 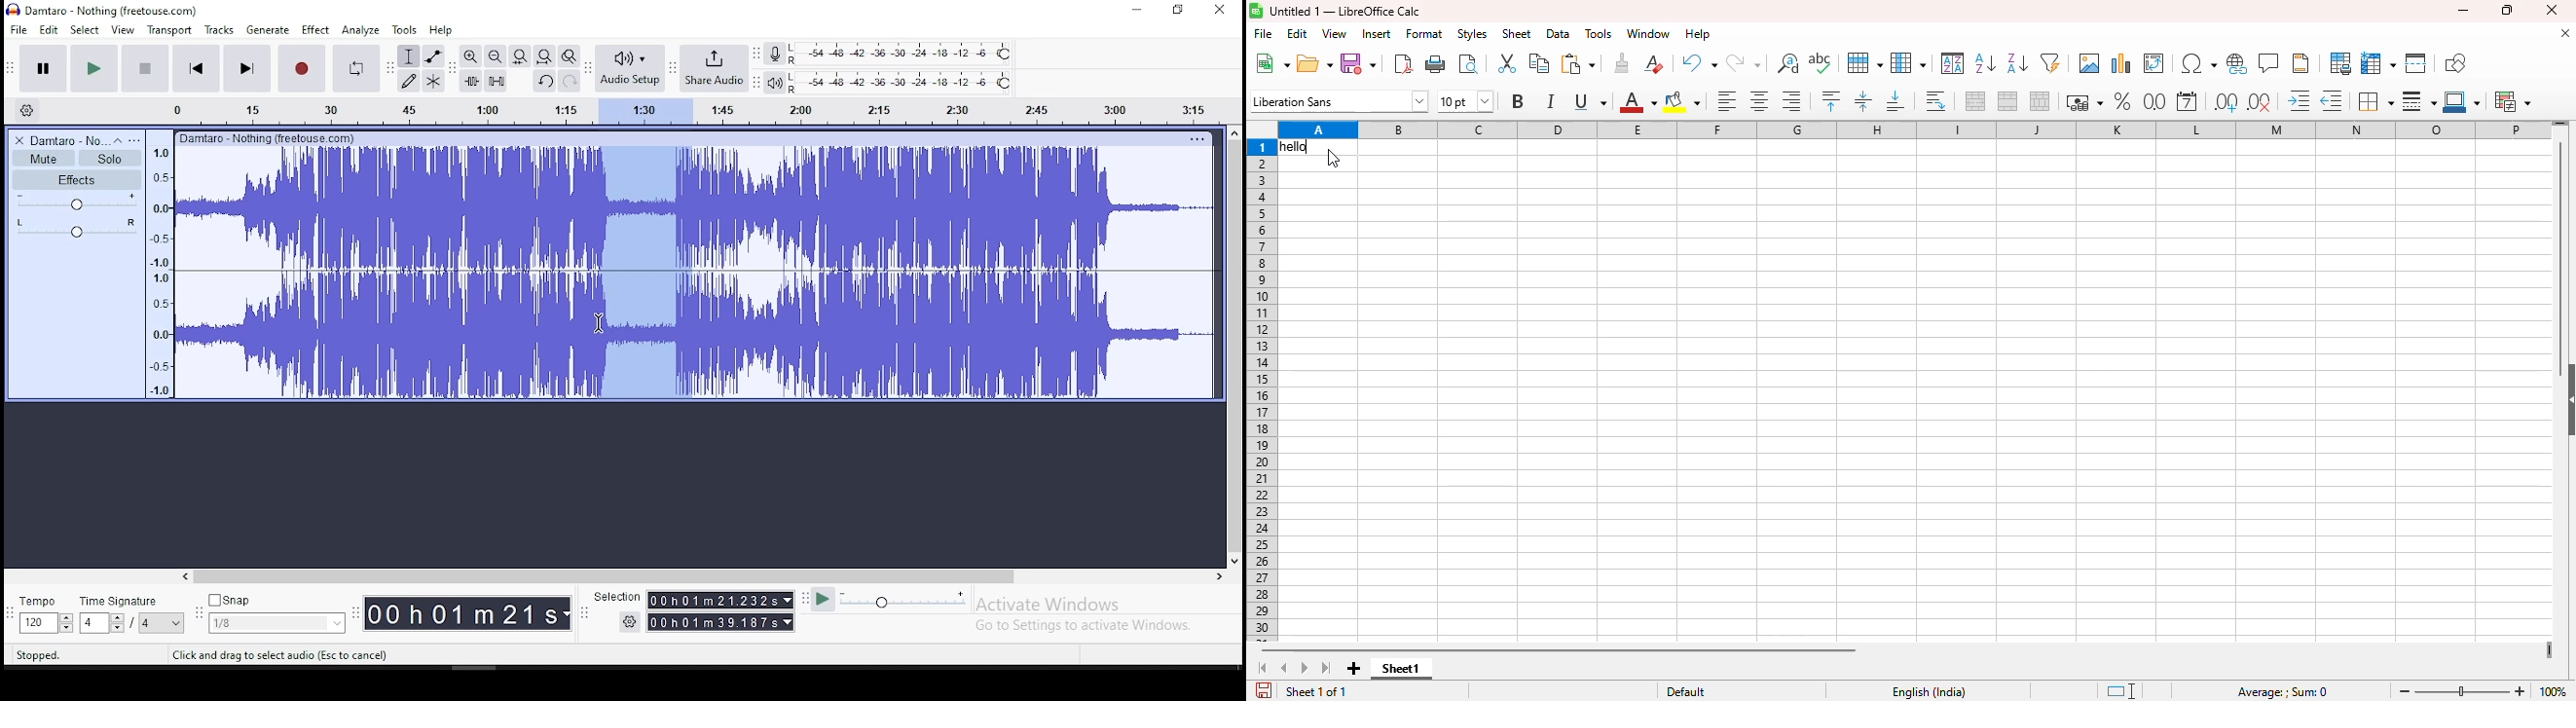 What do you see at coordinates (20, 140) in the screenshot?
I see `delete track` at bounding box center [20, 140].